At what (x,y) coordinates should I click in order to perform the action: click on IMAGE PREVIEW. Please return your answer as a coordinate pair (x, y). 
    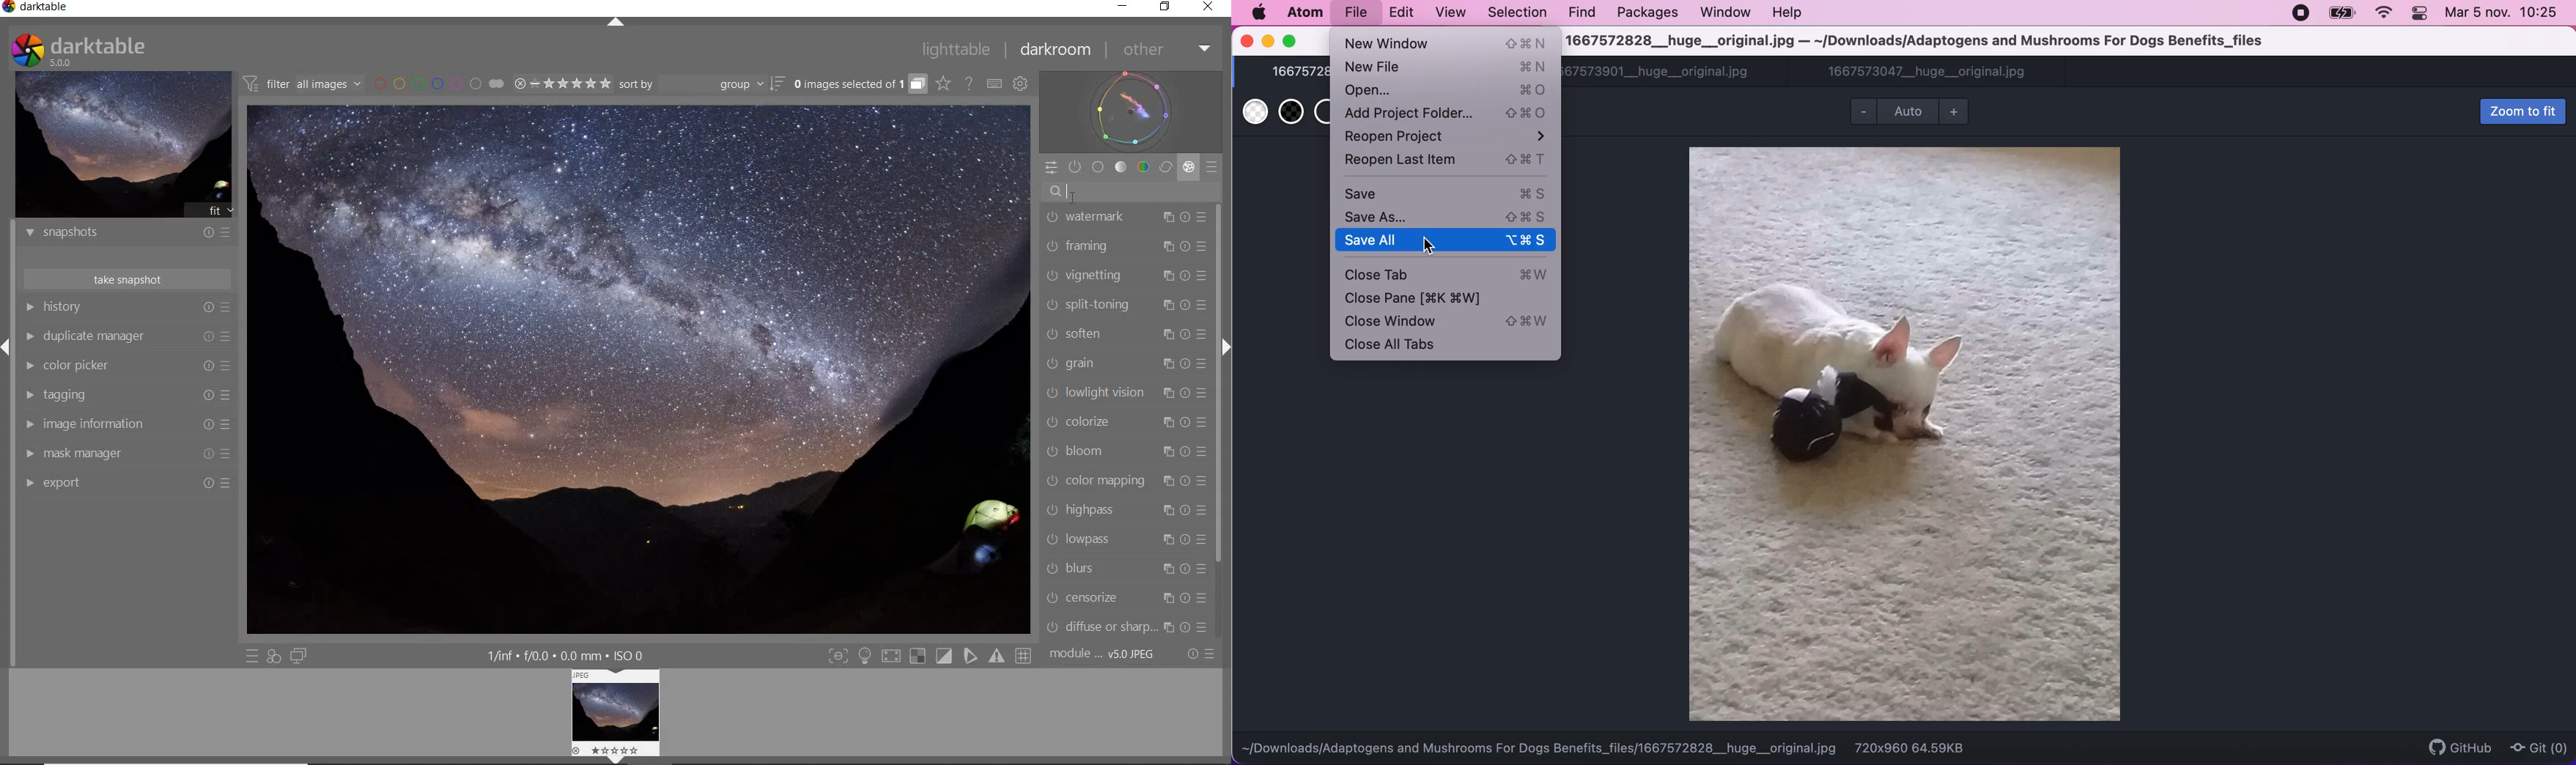
    Looking at the image, I should click on (619, 711).